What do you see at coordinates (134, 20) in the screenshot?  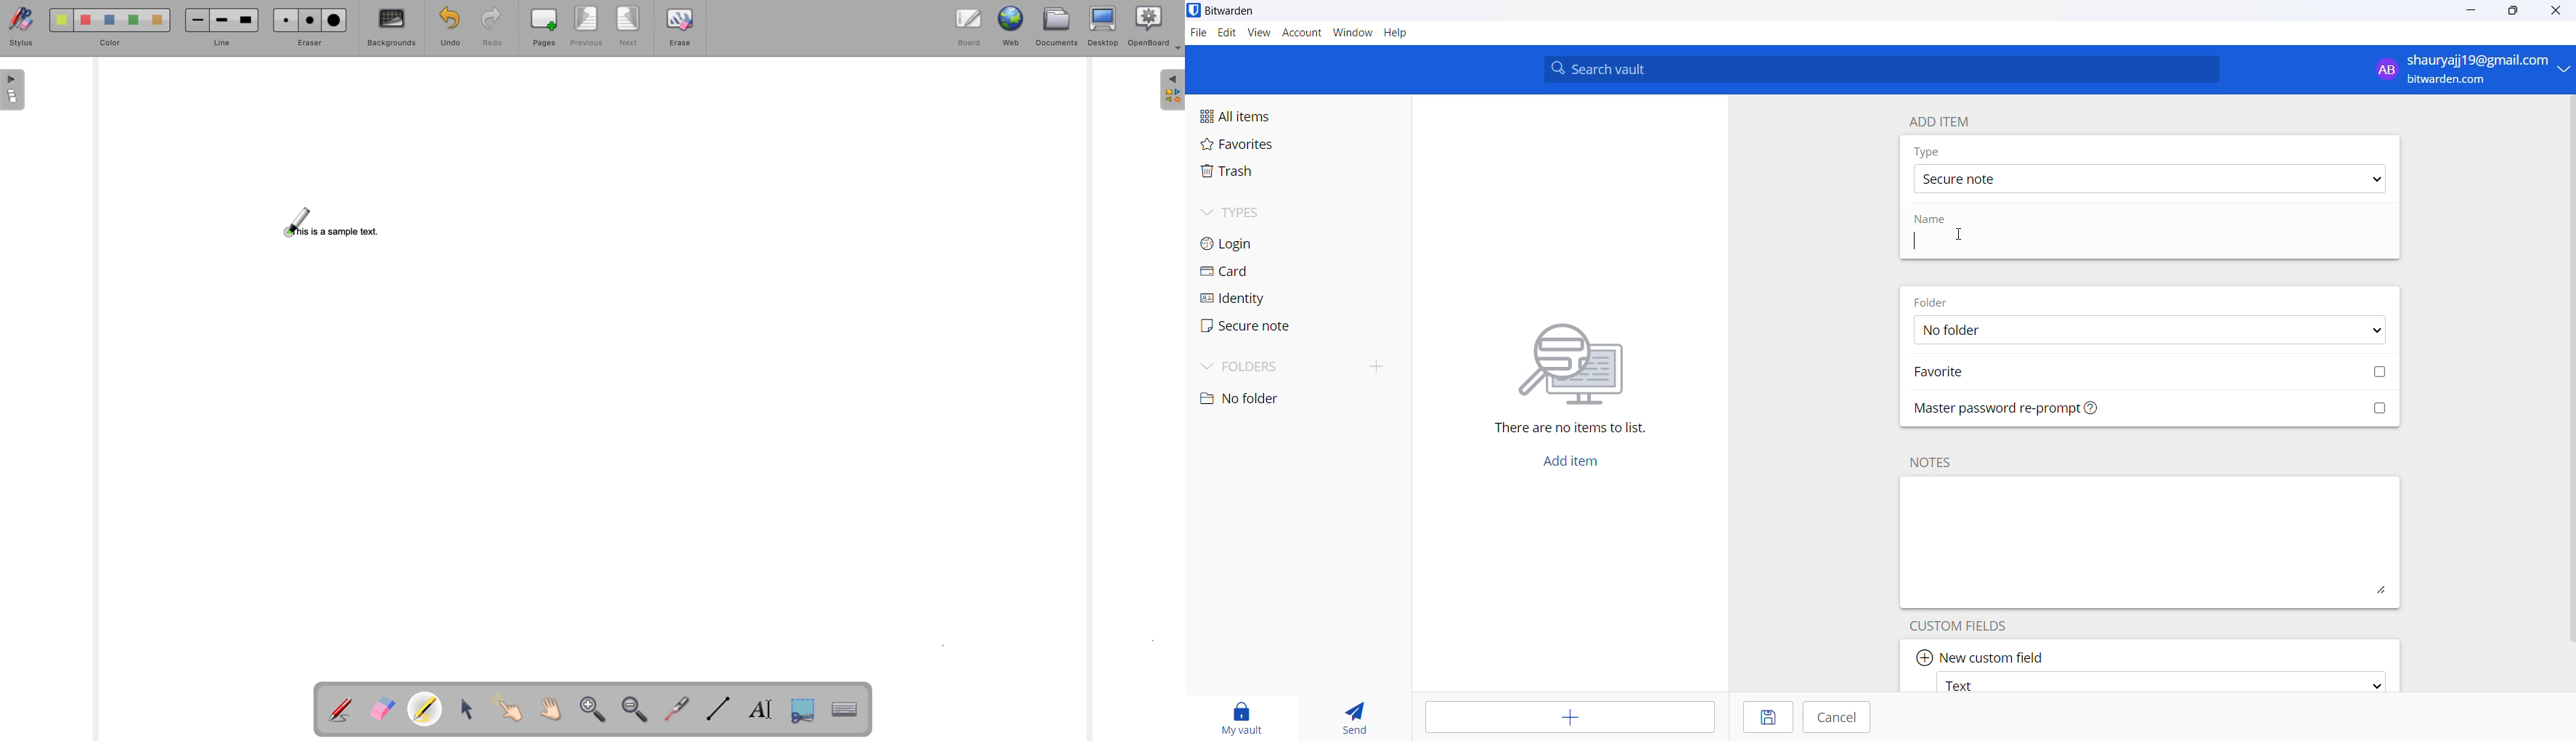 I see `Color 4` at bounding box center [134, 20].